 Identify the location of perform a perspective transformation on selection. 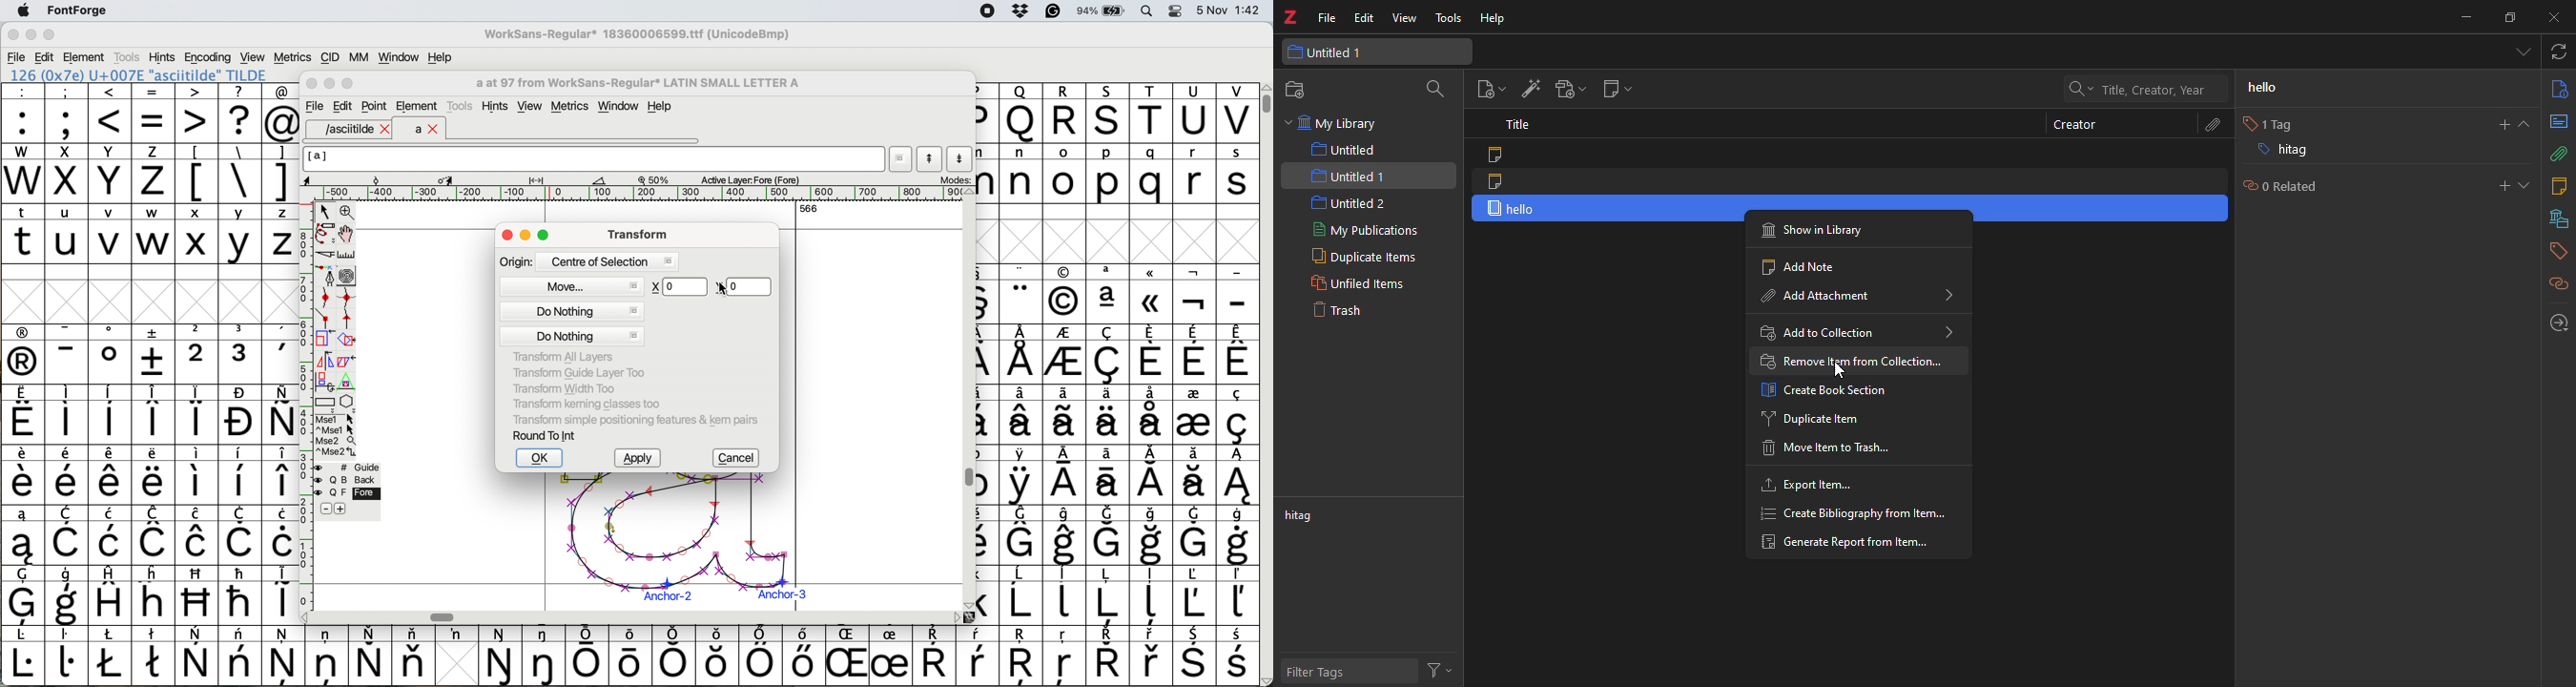
(347, 382).